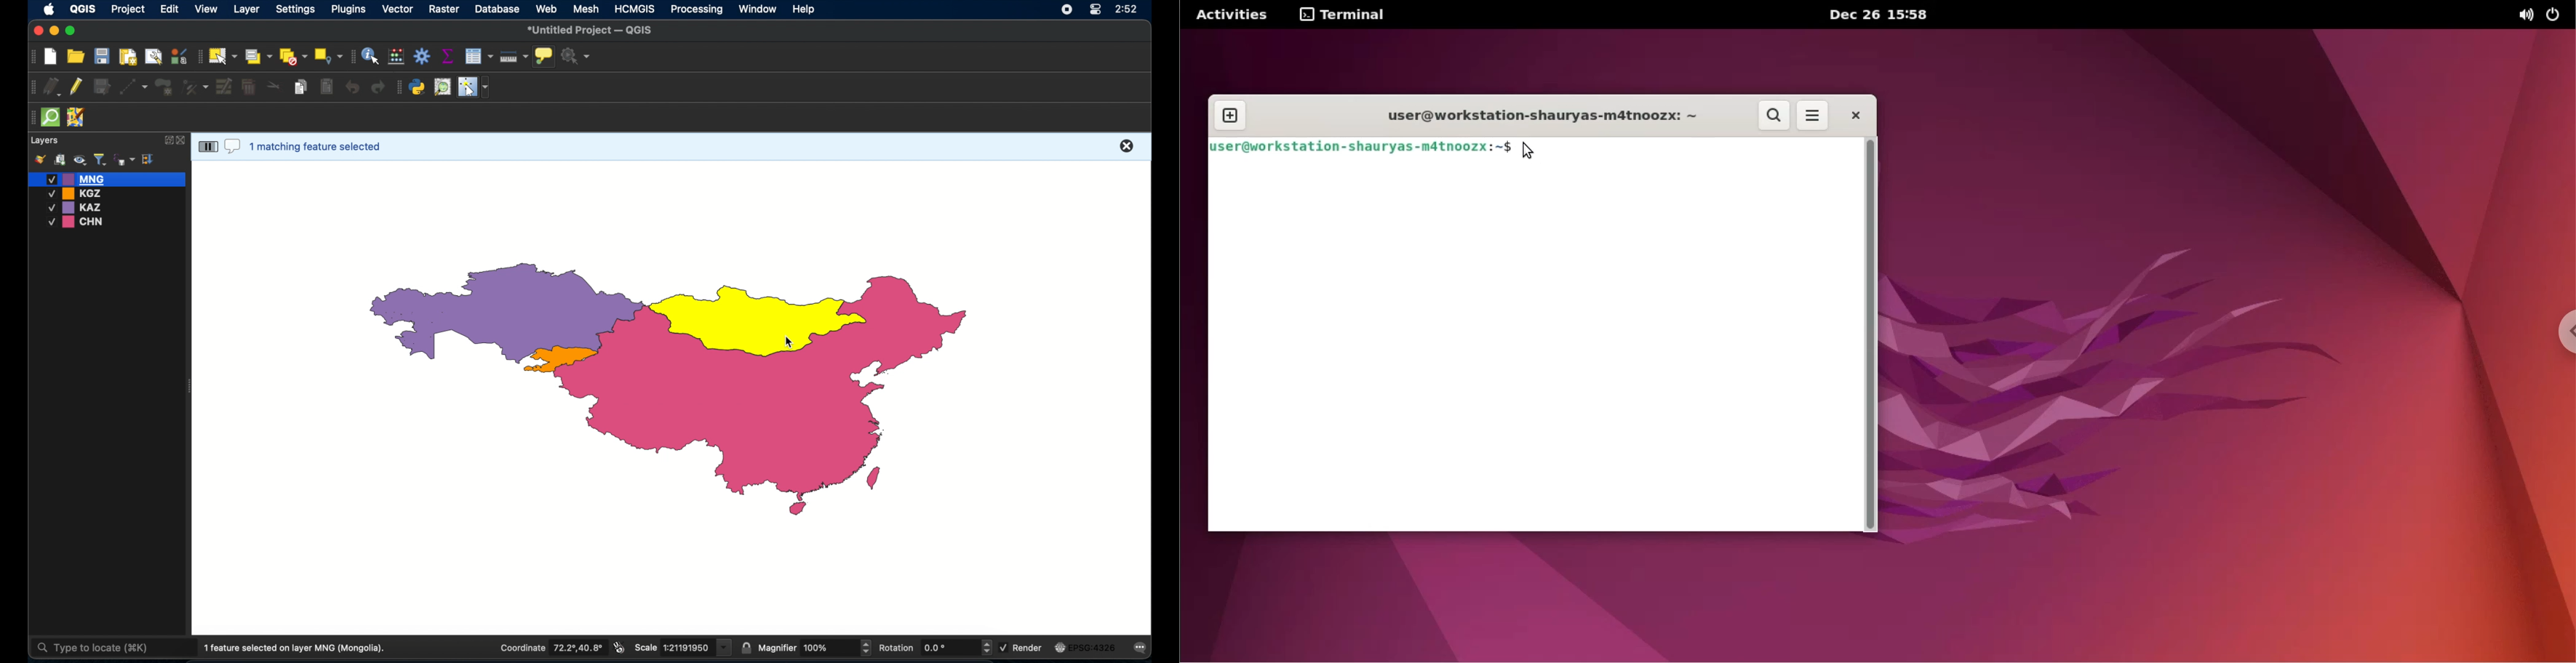 This screenshot has width=2576, height=672. What do you see at coordinates (1066, 9) in the screenshot?
I see `screen recorder` at bounding box center [1066, 9].